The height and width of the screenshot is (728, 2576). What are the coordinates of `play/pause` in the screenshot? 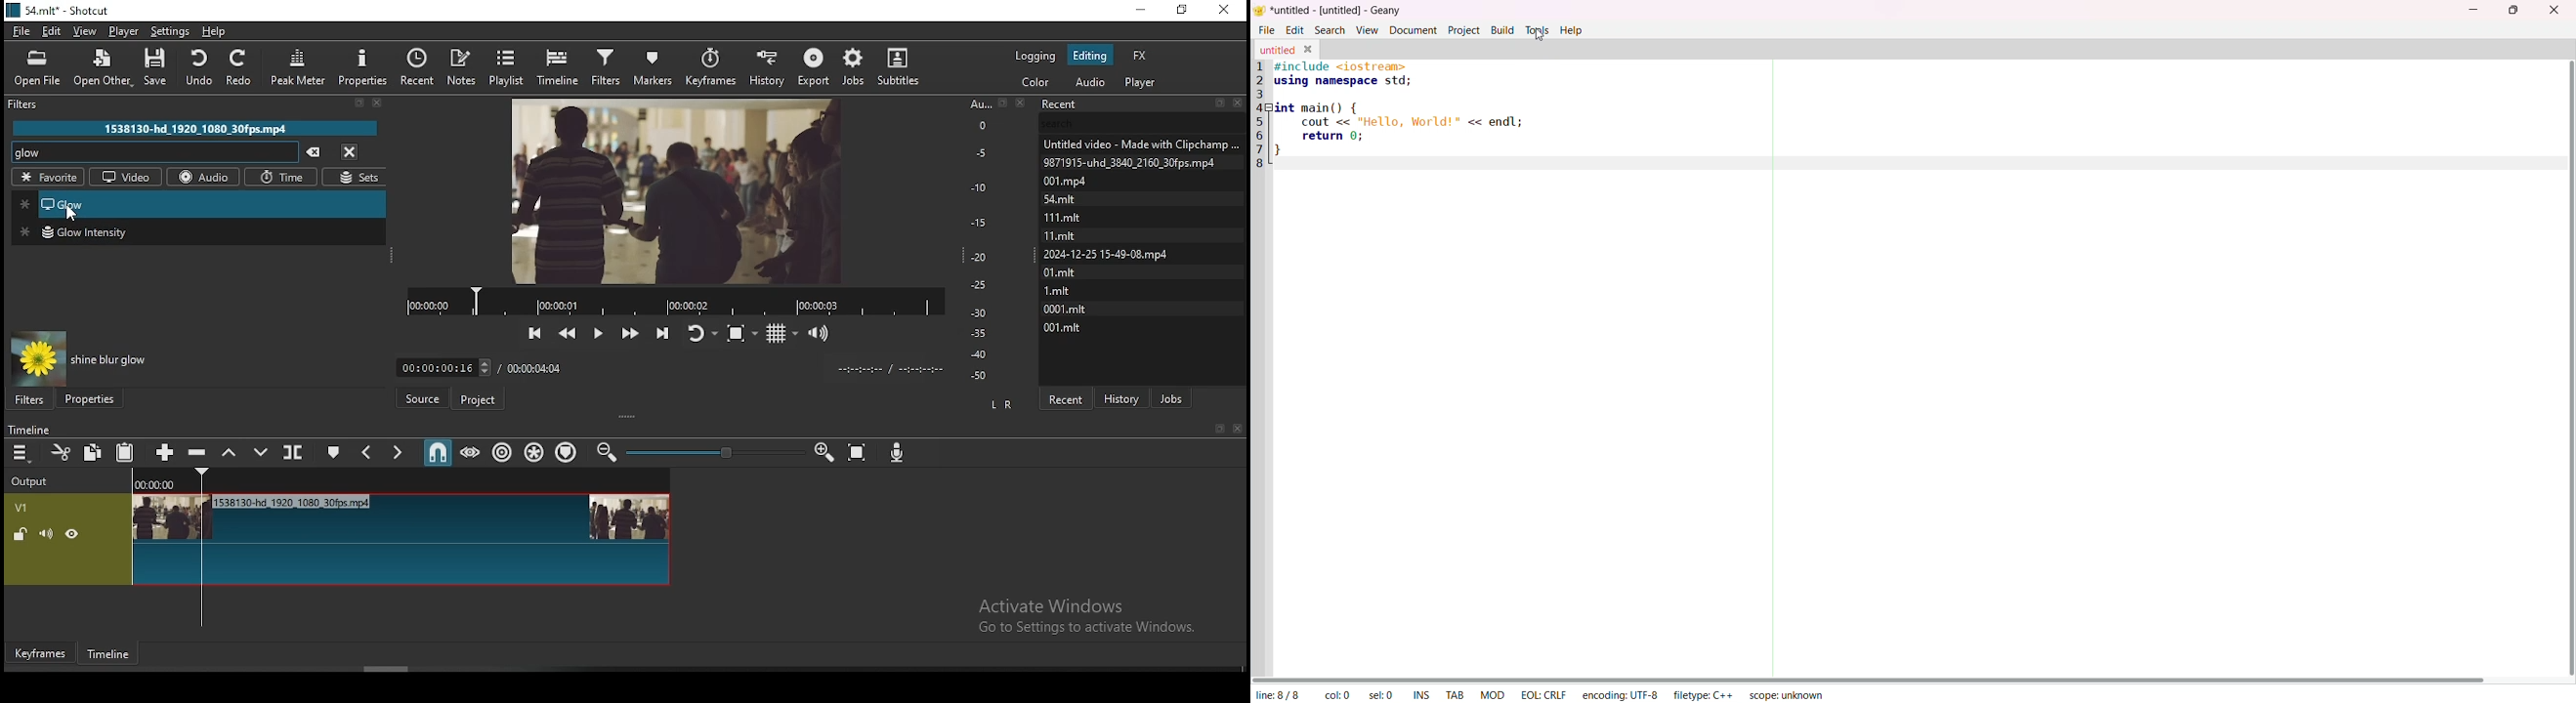 It's located at (597, 334).